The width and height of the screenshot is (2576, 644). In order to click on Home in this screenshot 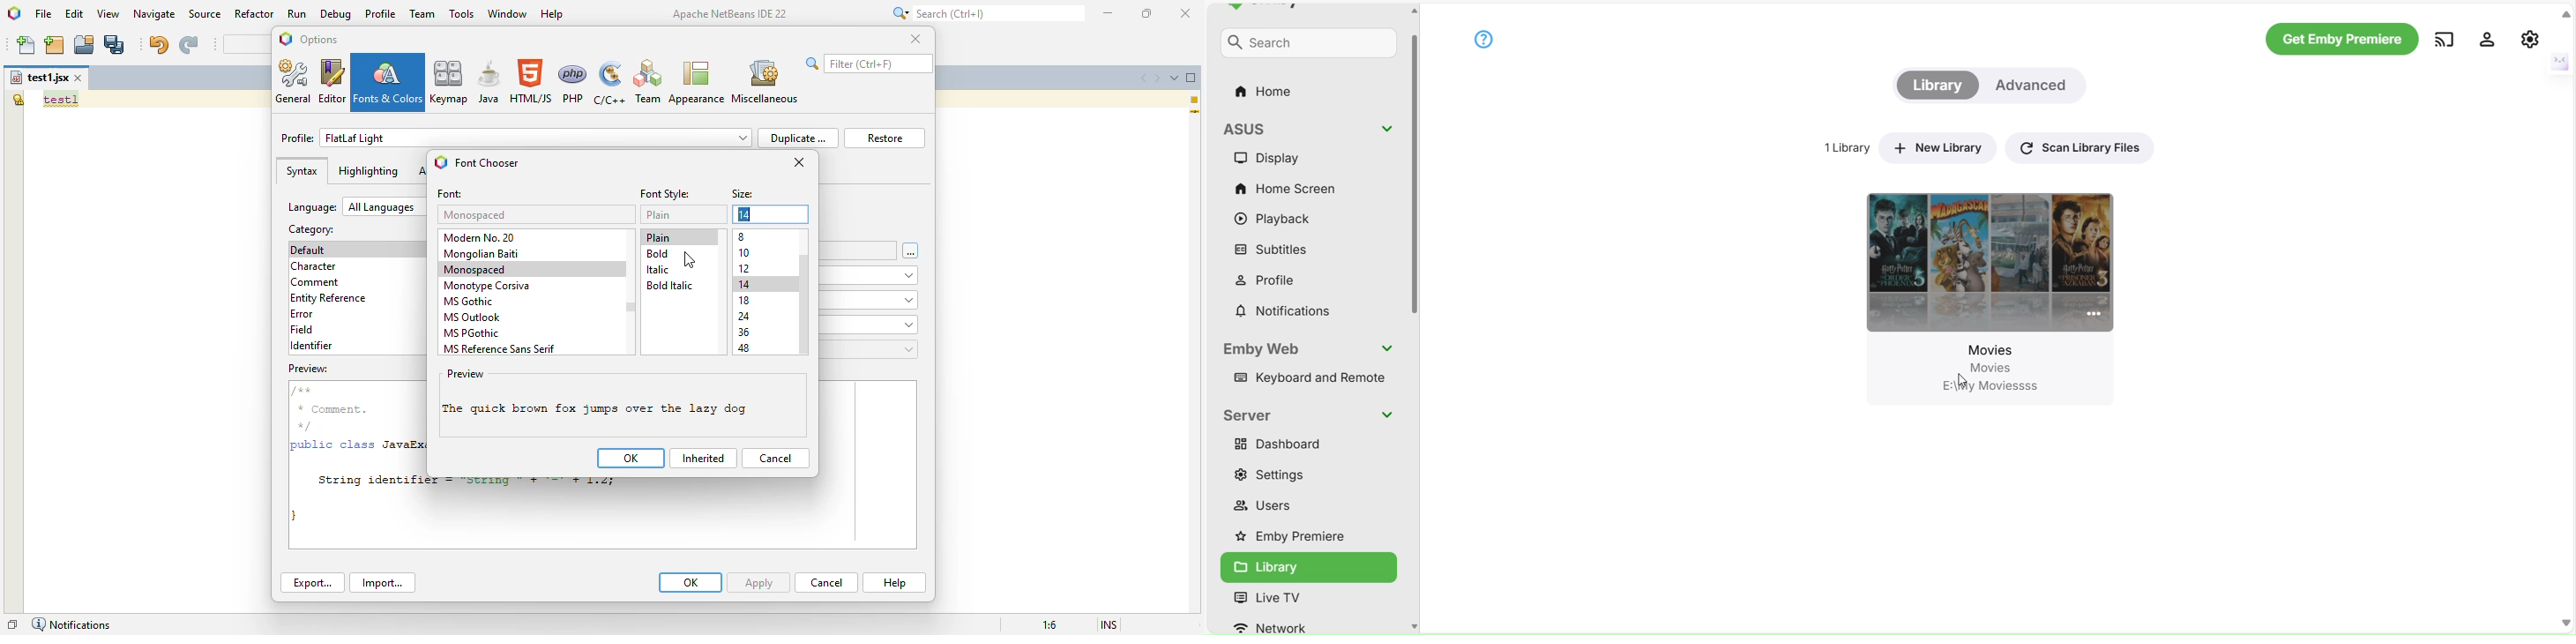, I will do `click(1269, 90)`.